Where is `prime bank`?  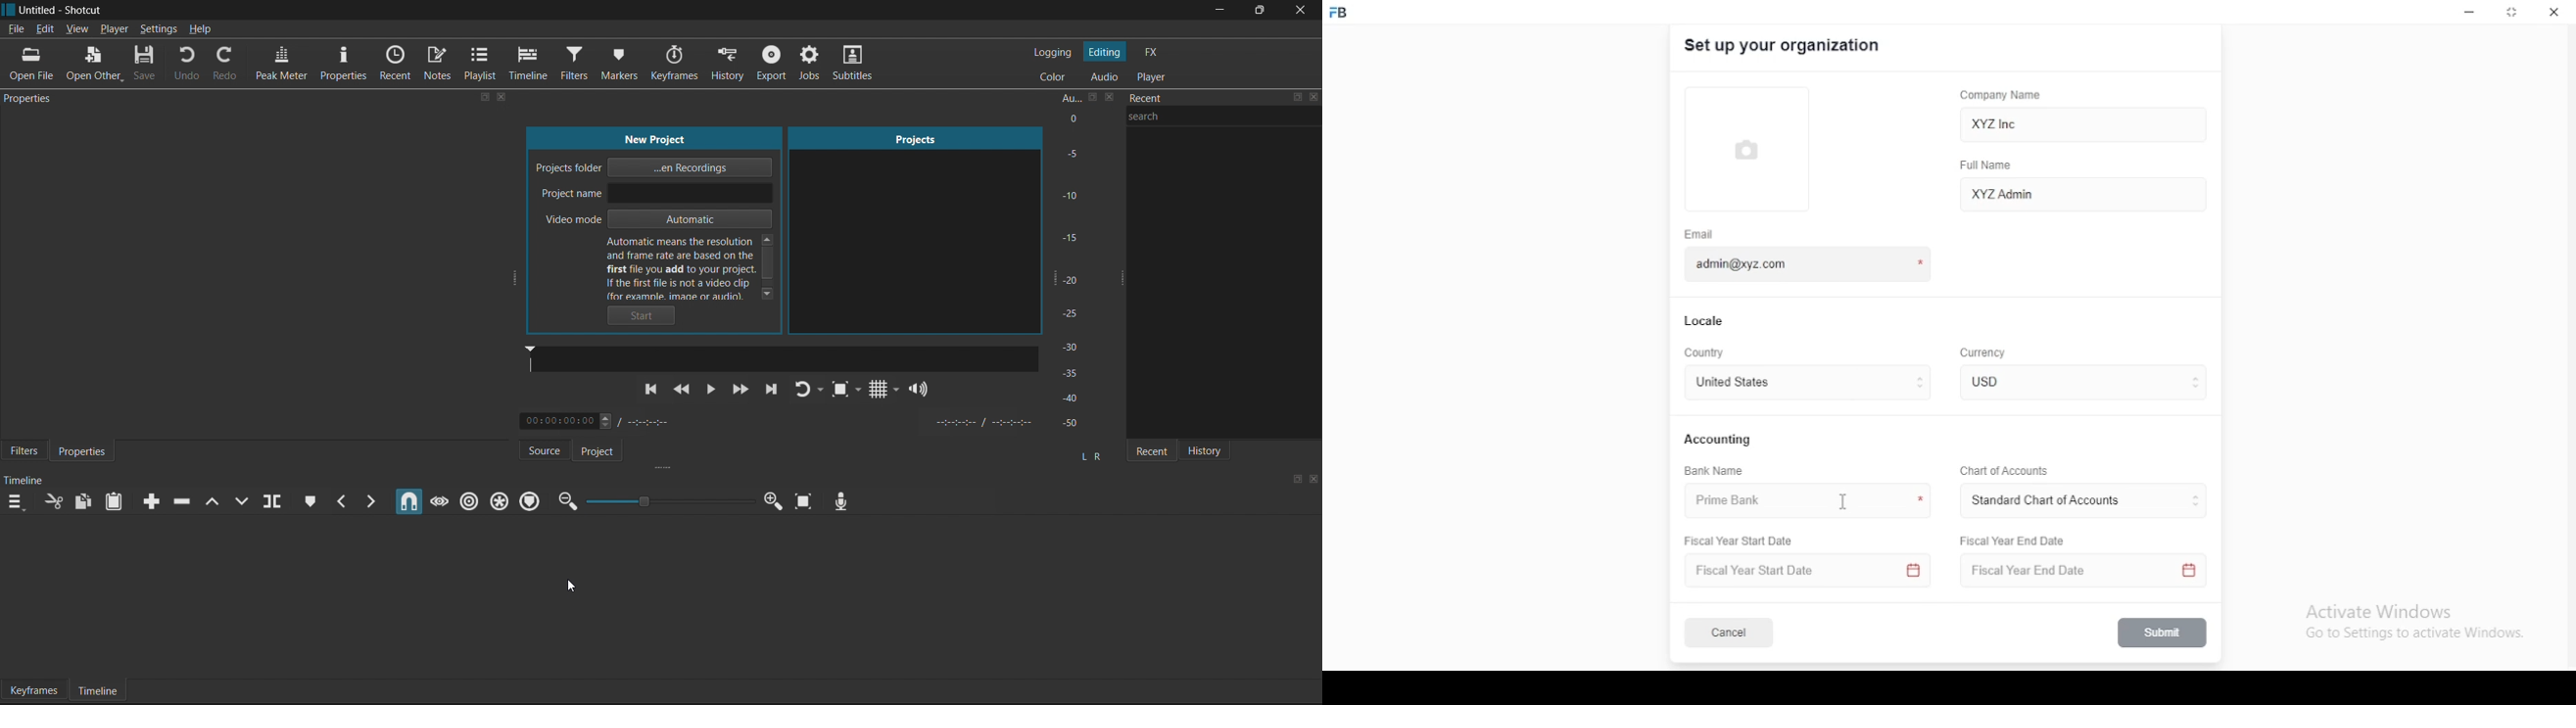
prime bank is located at coordinates (1737, 501).